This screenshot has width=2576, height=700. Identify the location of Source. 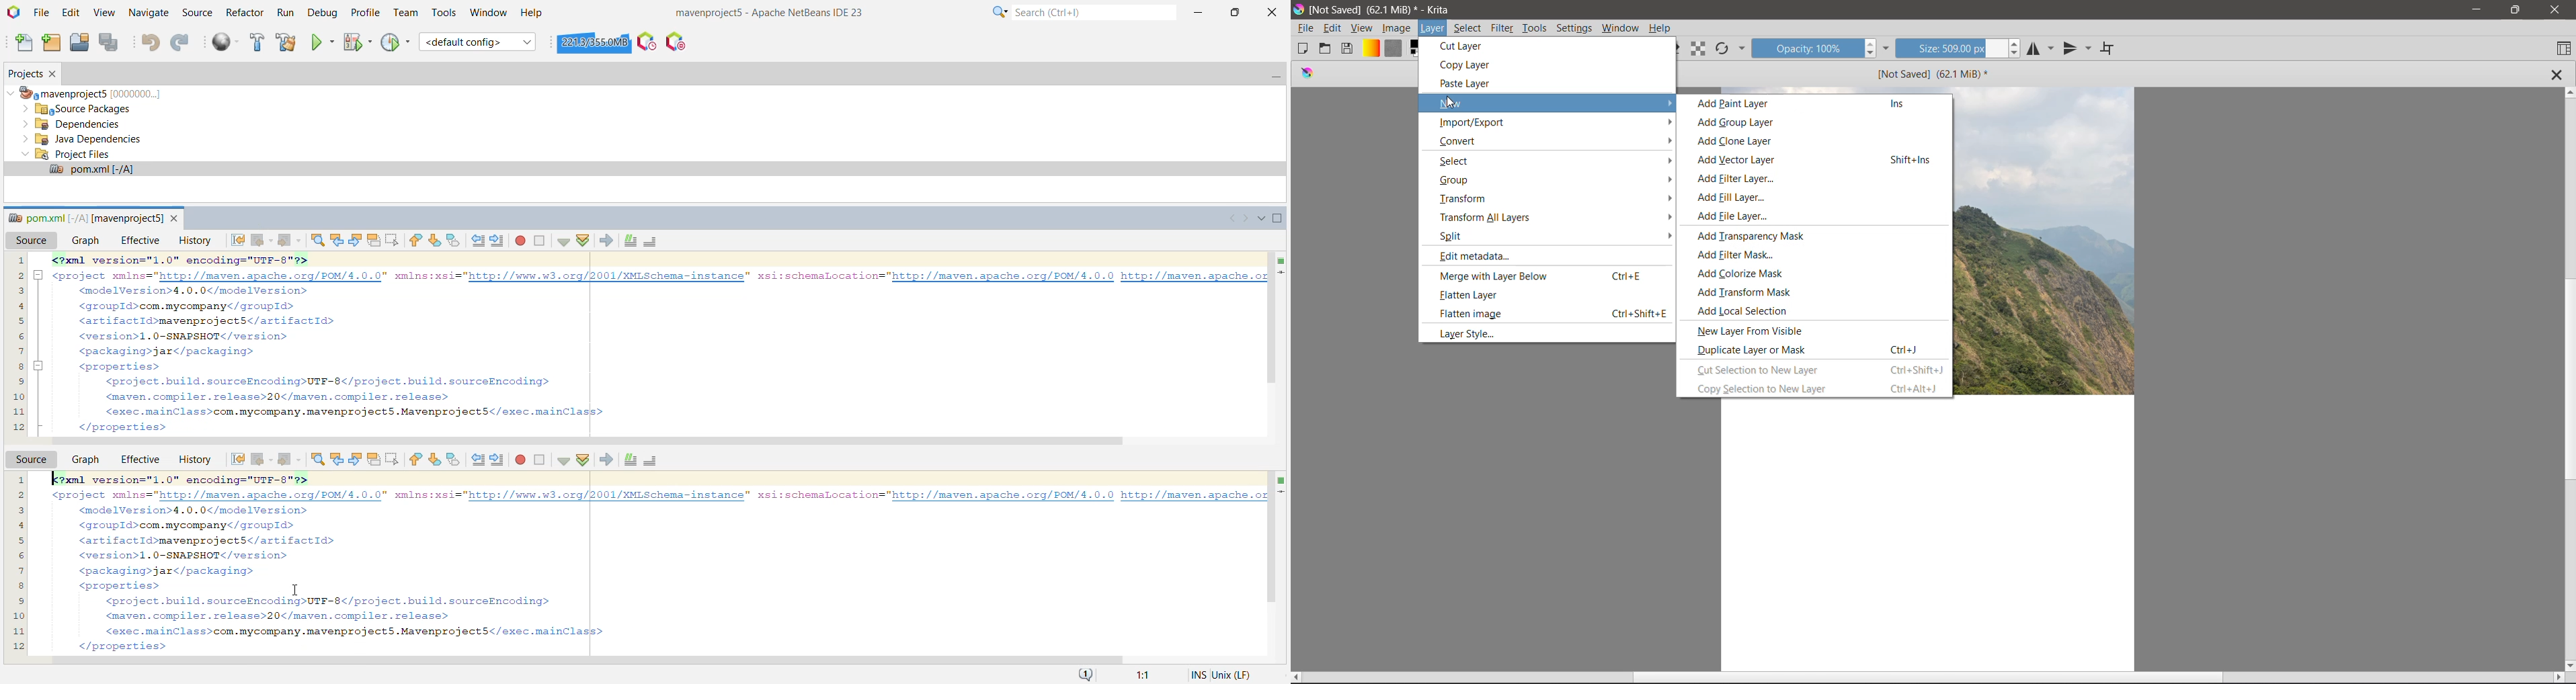
(29, 459).